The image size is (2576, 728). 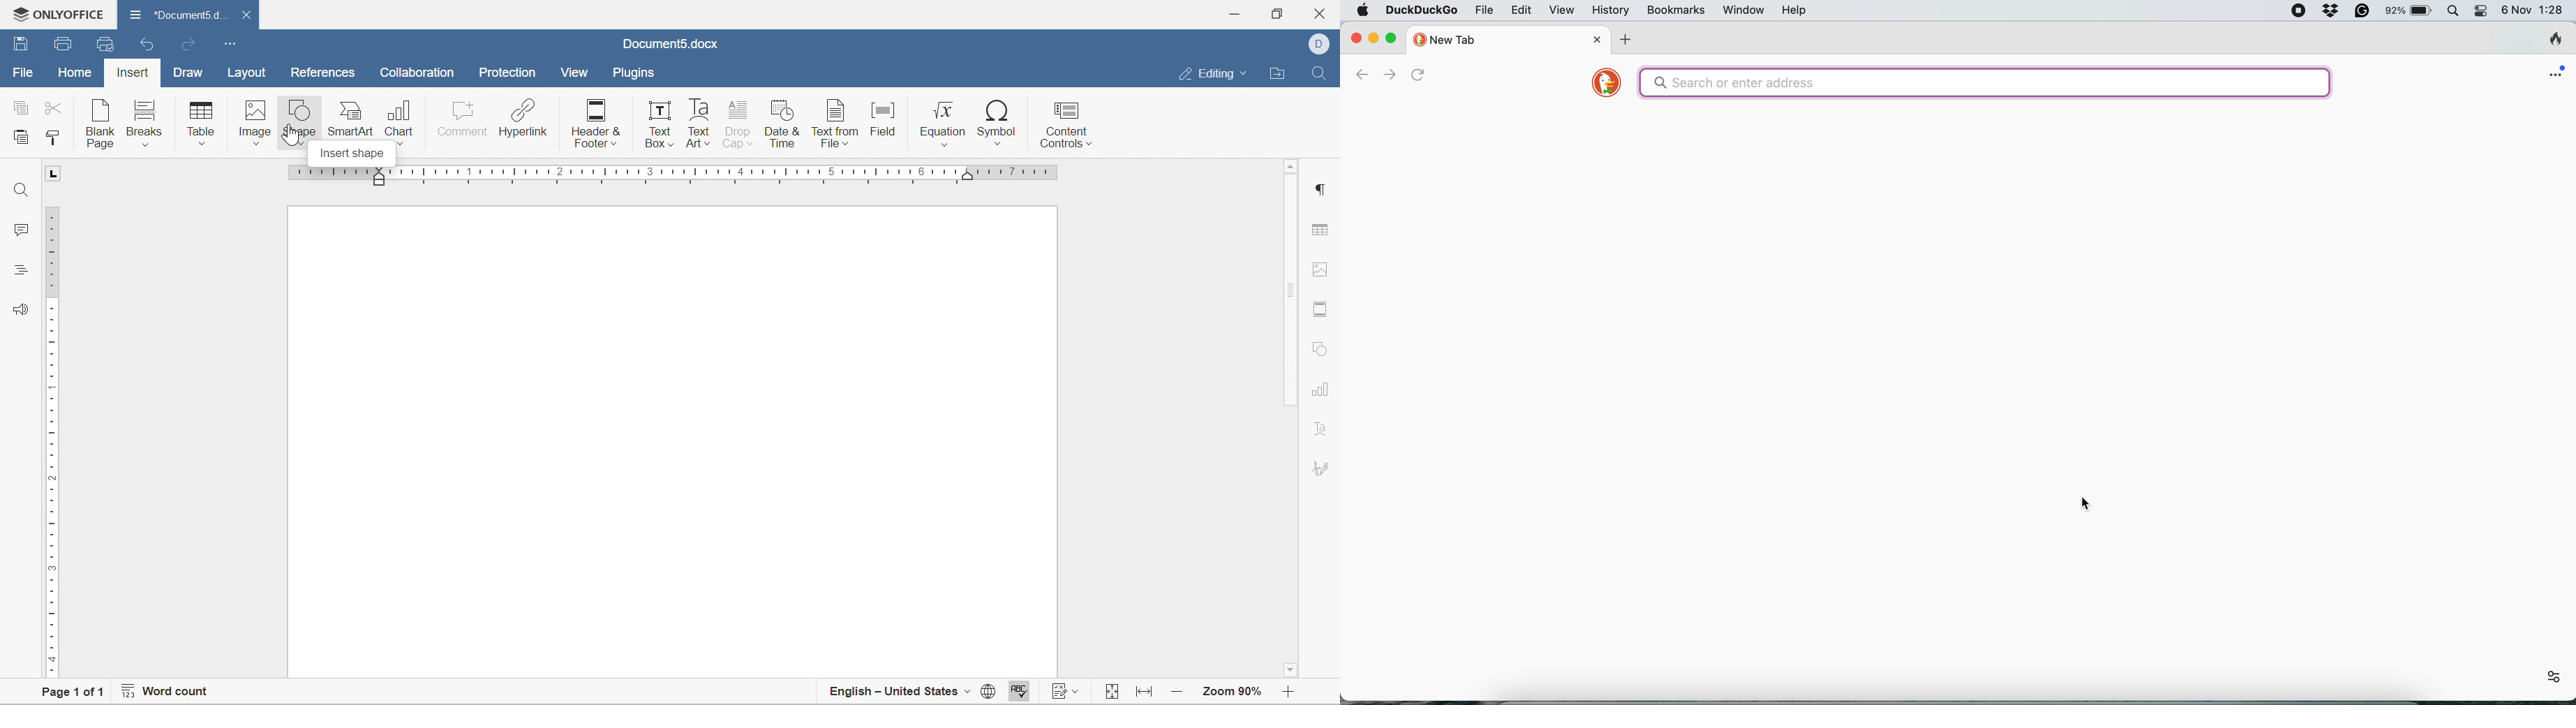 I want to click on drop cap, so click(x=739, y=125).